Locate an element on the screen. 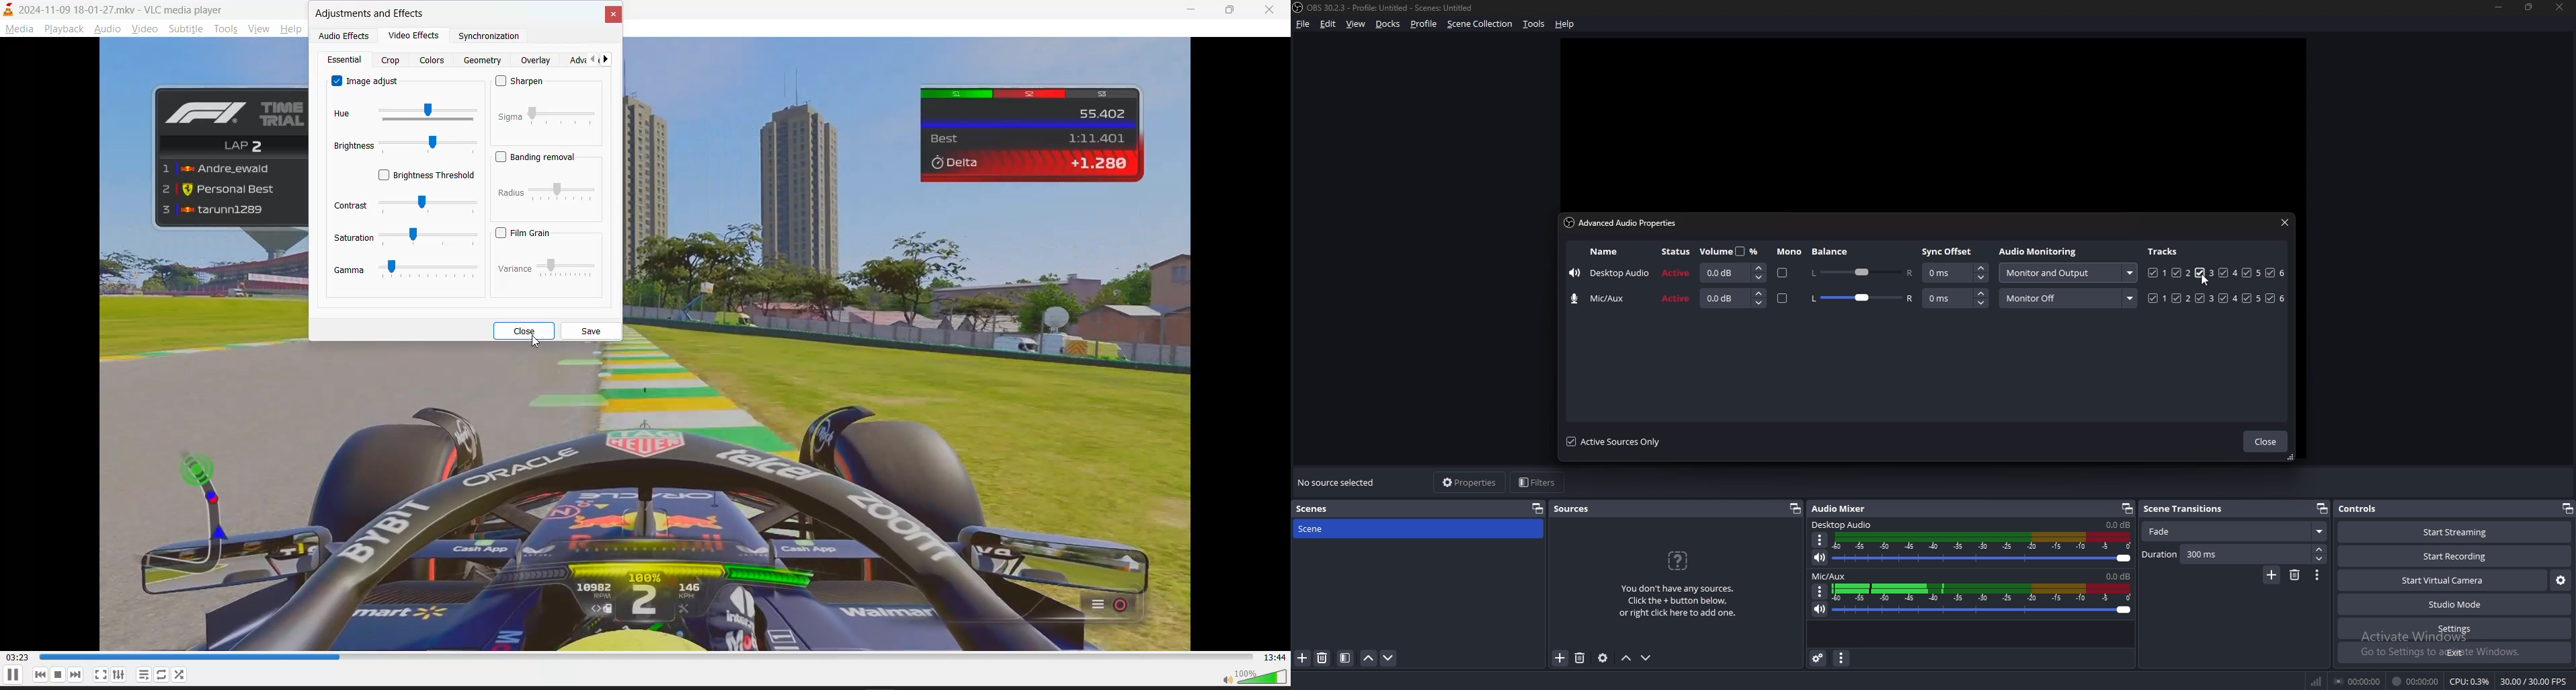  tracks is located at coordinates (2218, 298).